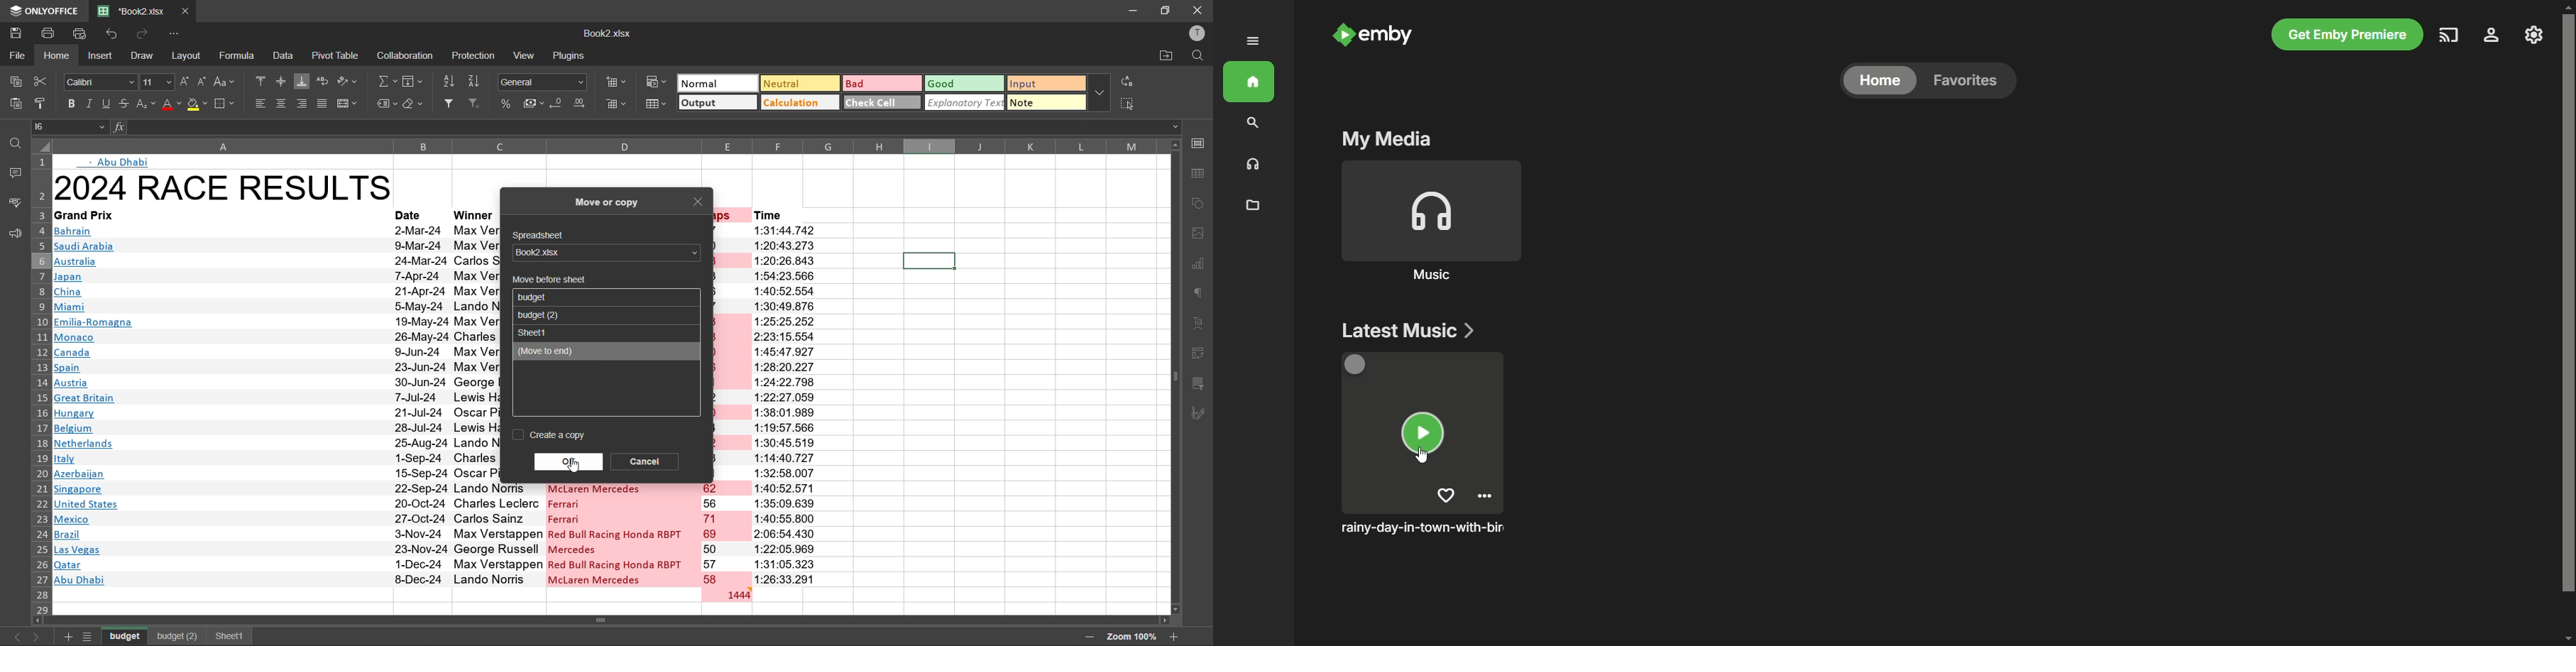 The height and width of the screenshot is (672, 2576). Describe the element at coordinates (386, 83) in the screenshot. I see `summation` at that location.